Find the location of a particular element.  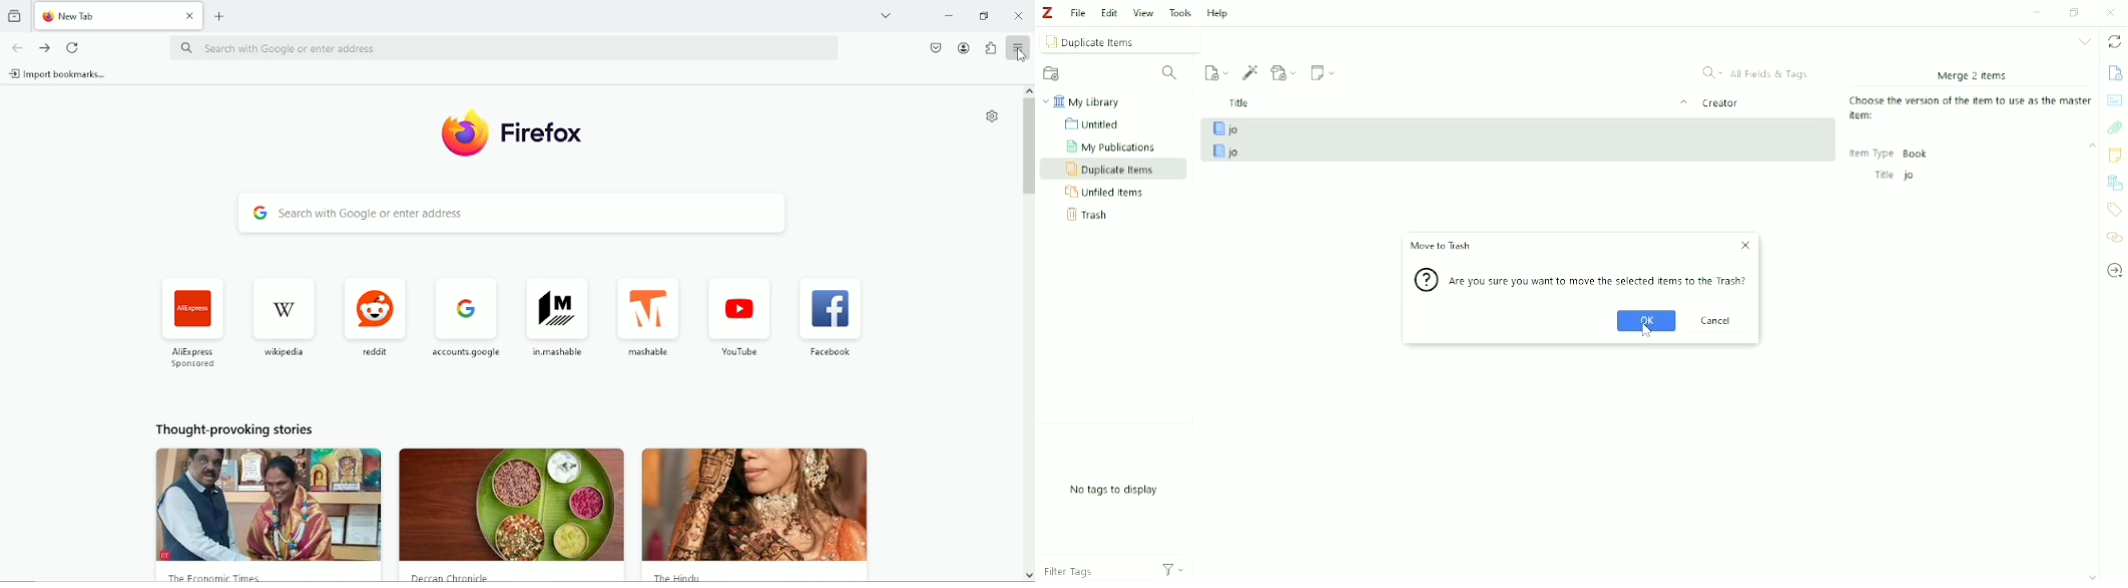

Untitled is located at coordinates (1099, 125).